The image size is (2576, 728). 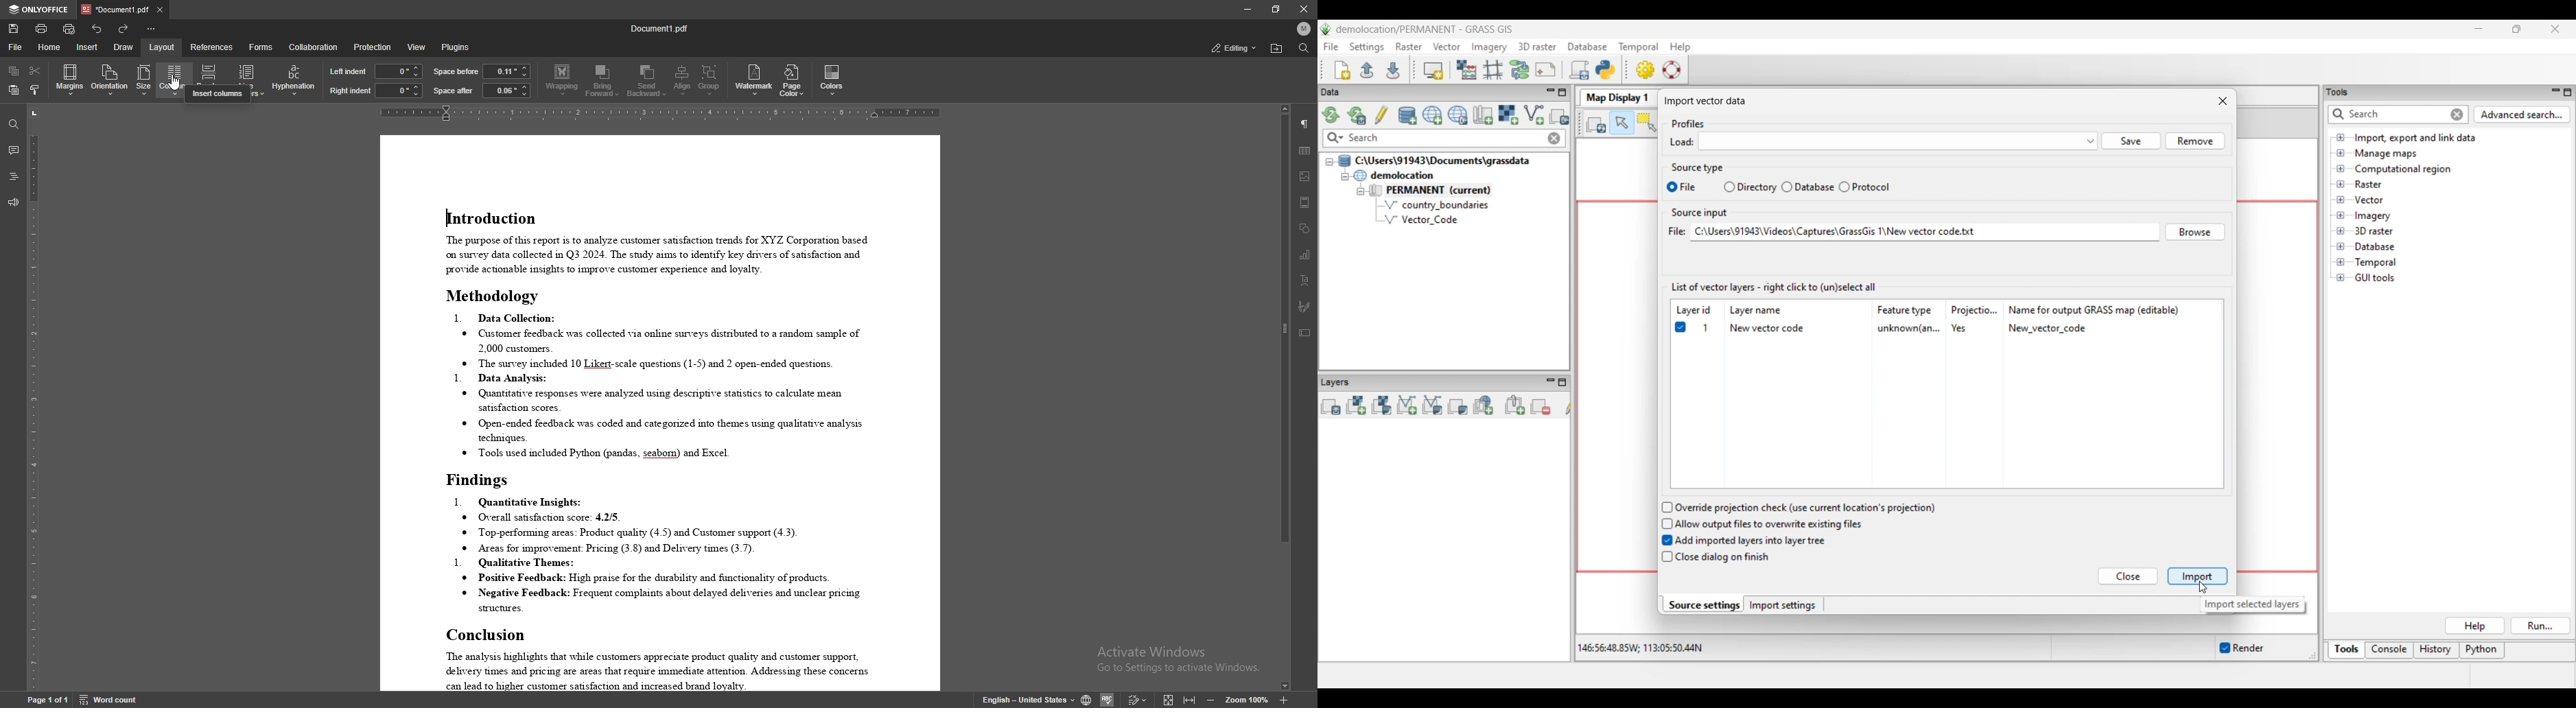 I want to click on zoom in, so click(x=1284, y=700).